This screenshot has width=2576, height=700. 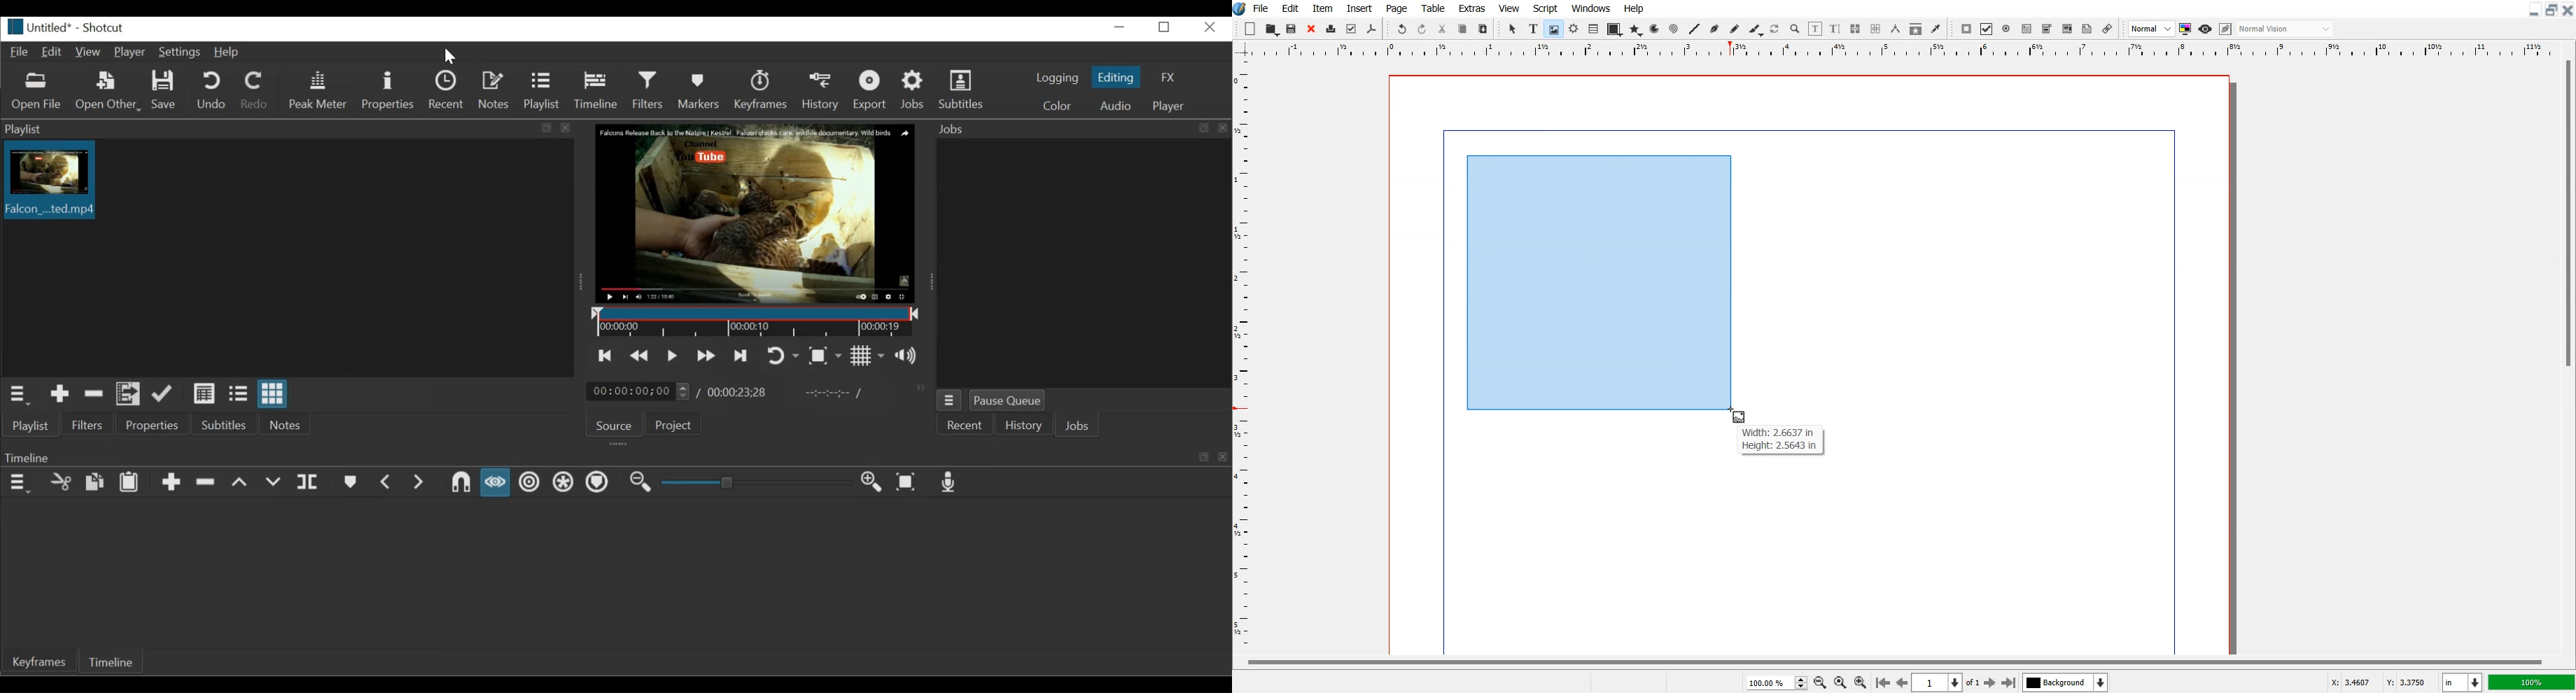 I want to click on Vertical Scroll Bar, so click(x=2566, y=354).